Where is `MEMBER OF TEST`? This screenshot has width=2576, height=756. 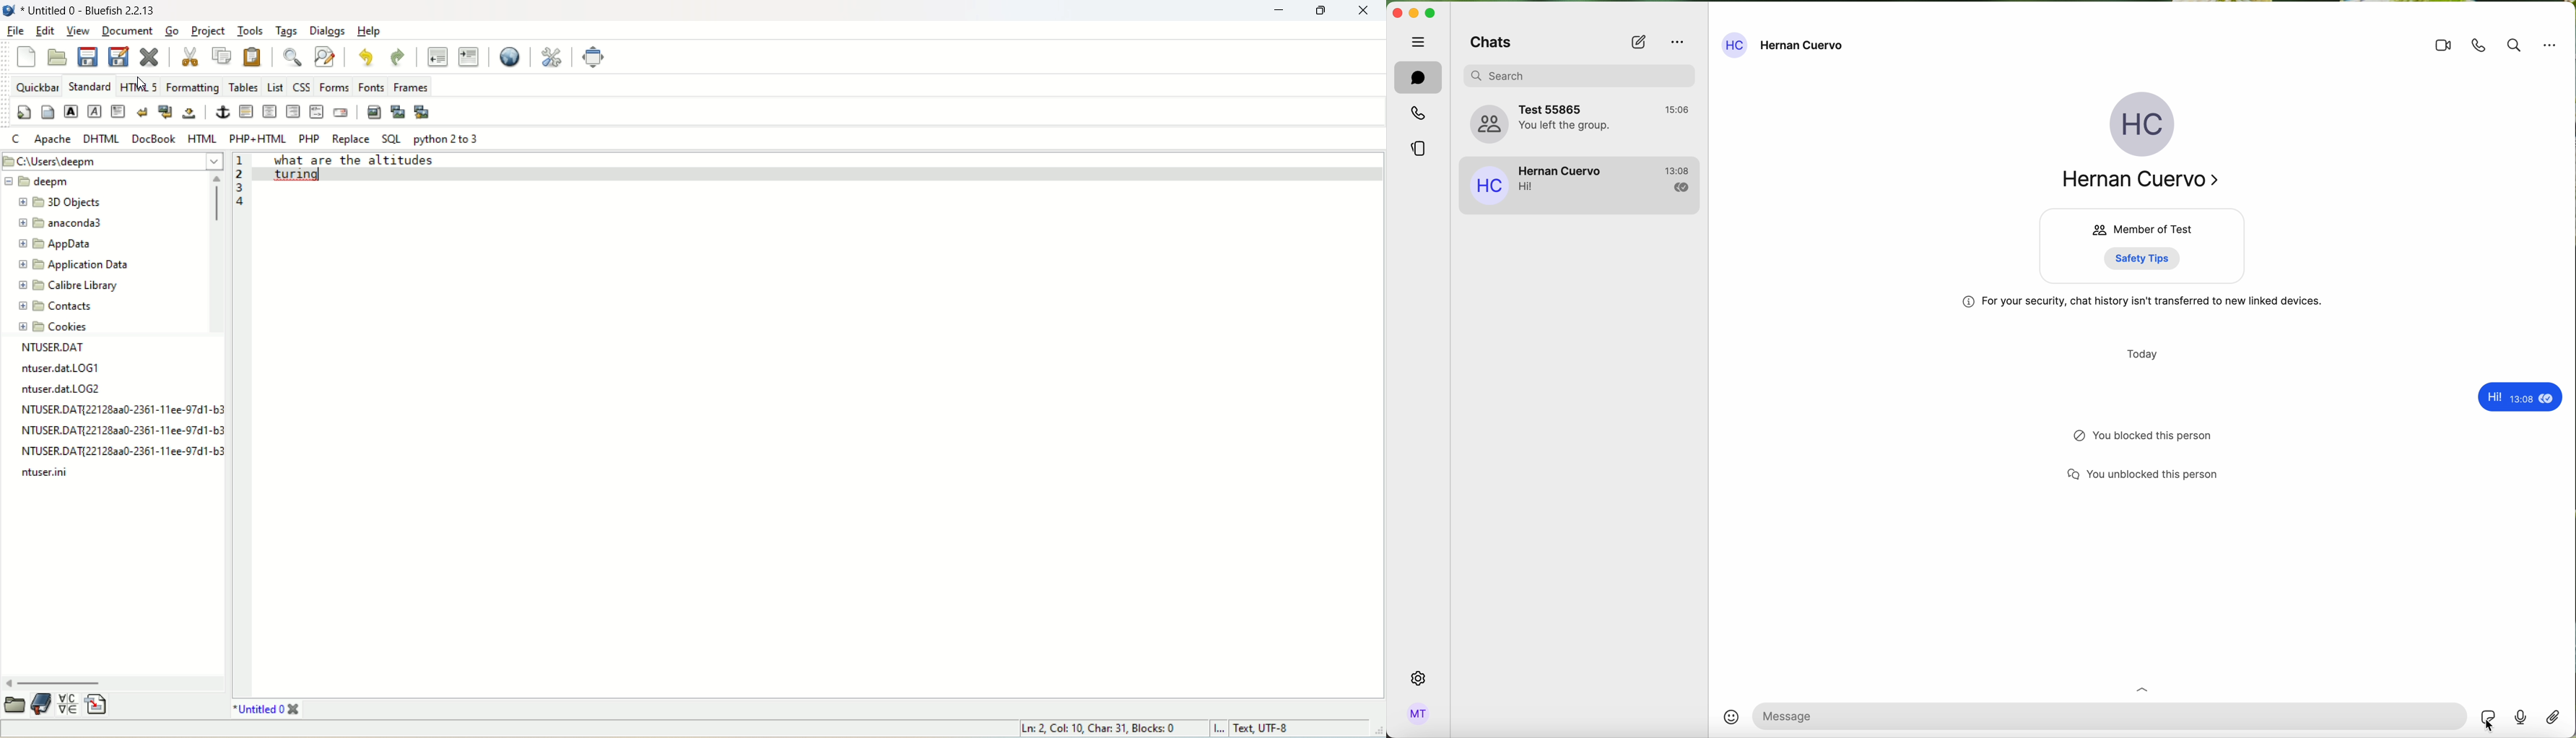 MEMBER OF TEST is located at coordinates (2139, 229).